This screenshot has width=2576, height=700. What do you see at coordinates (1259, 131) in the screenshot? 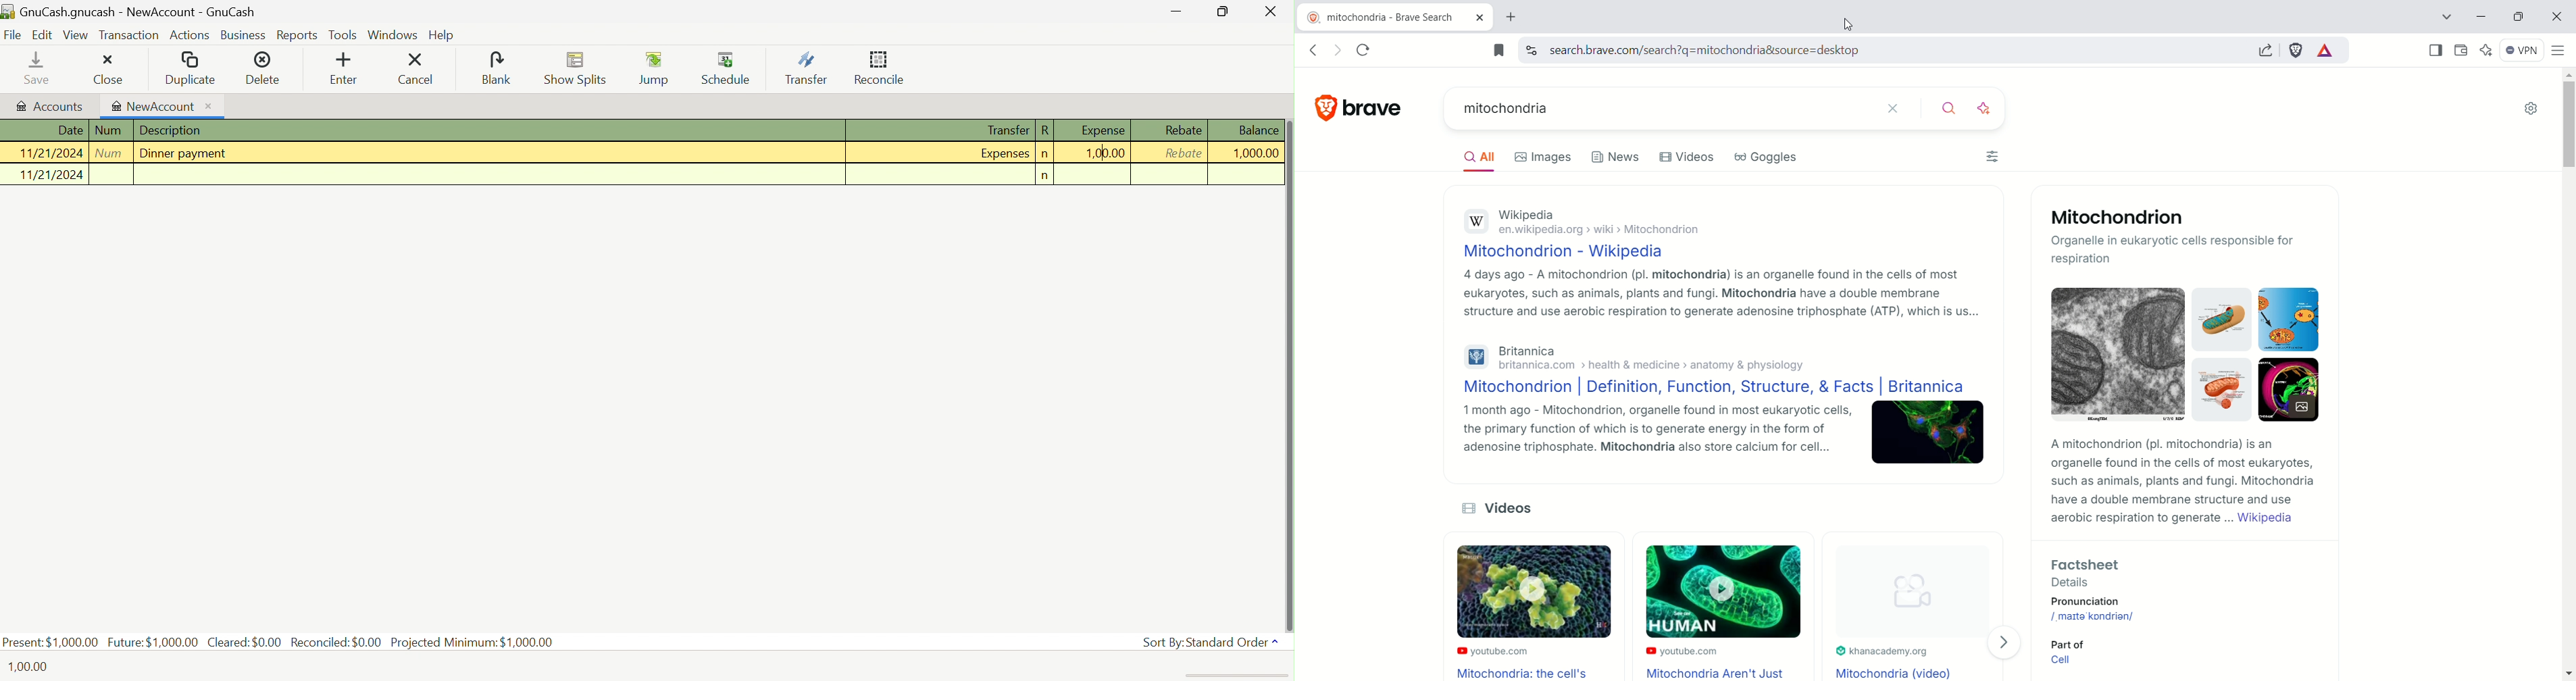
I see `Balance` at bounding box center [1259, 131].